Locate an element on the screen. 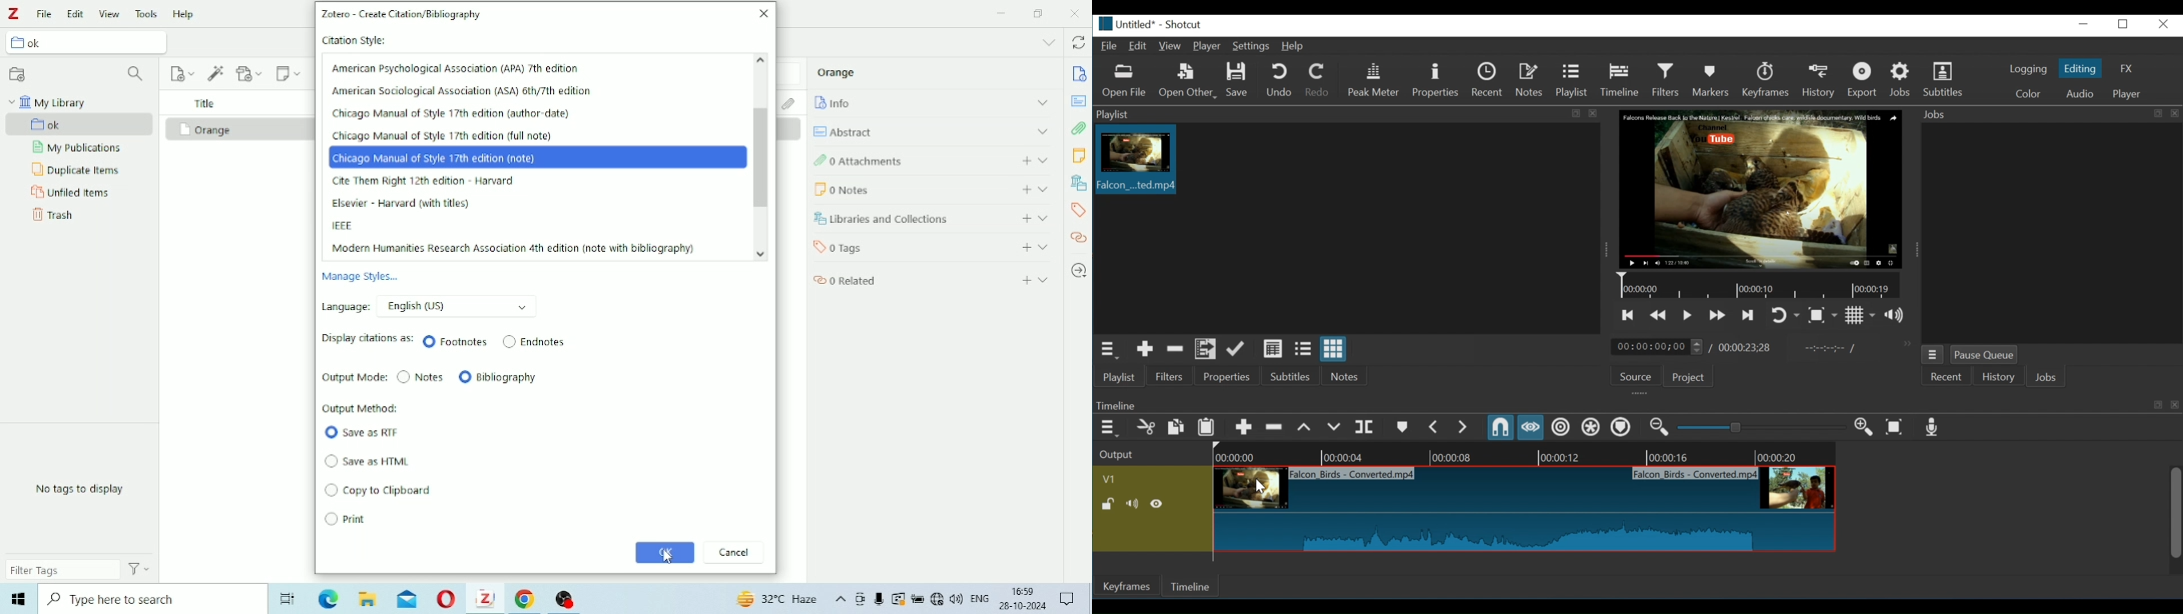 The height and width of the screenshot is (616, 2184). Modern Humanities Research Association 4th edition (note with biliography) is located at coordinates (512, 249).